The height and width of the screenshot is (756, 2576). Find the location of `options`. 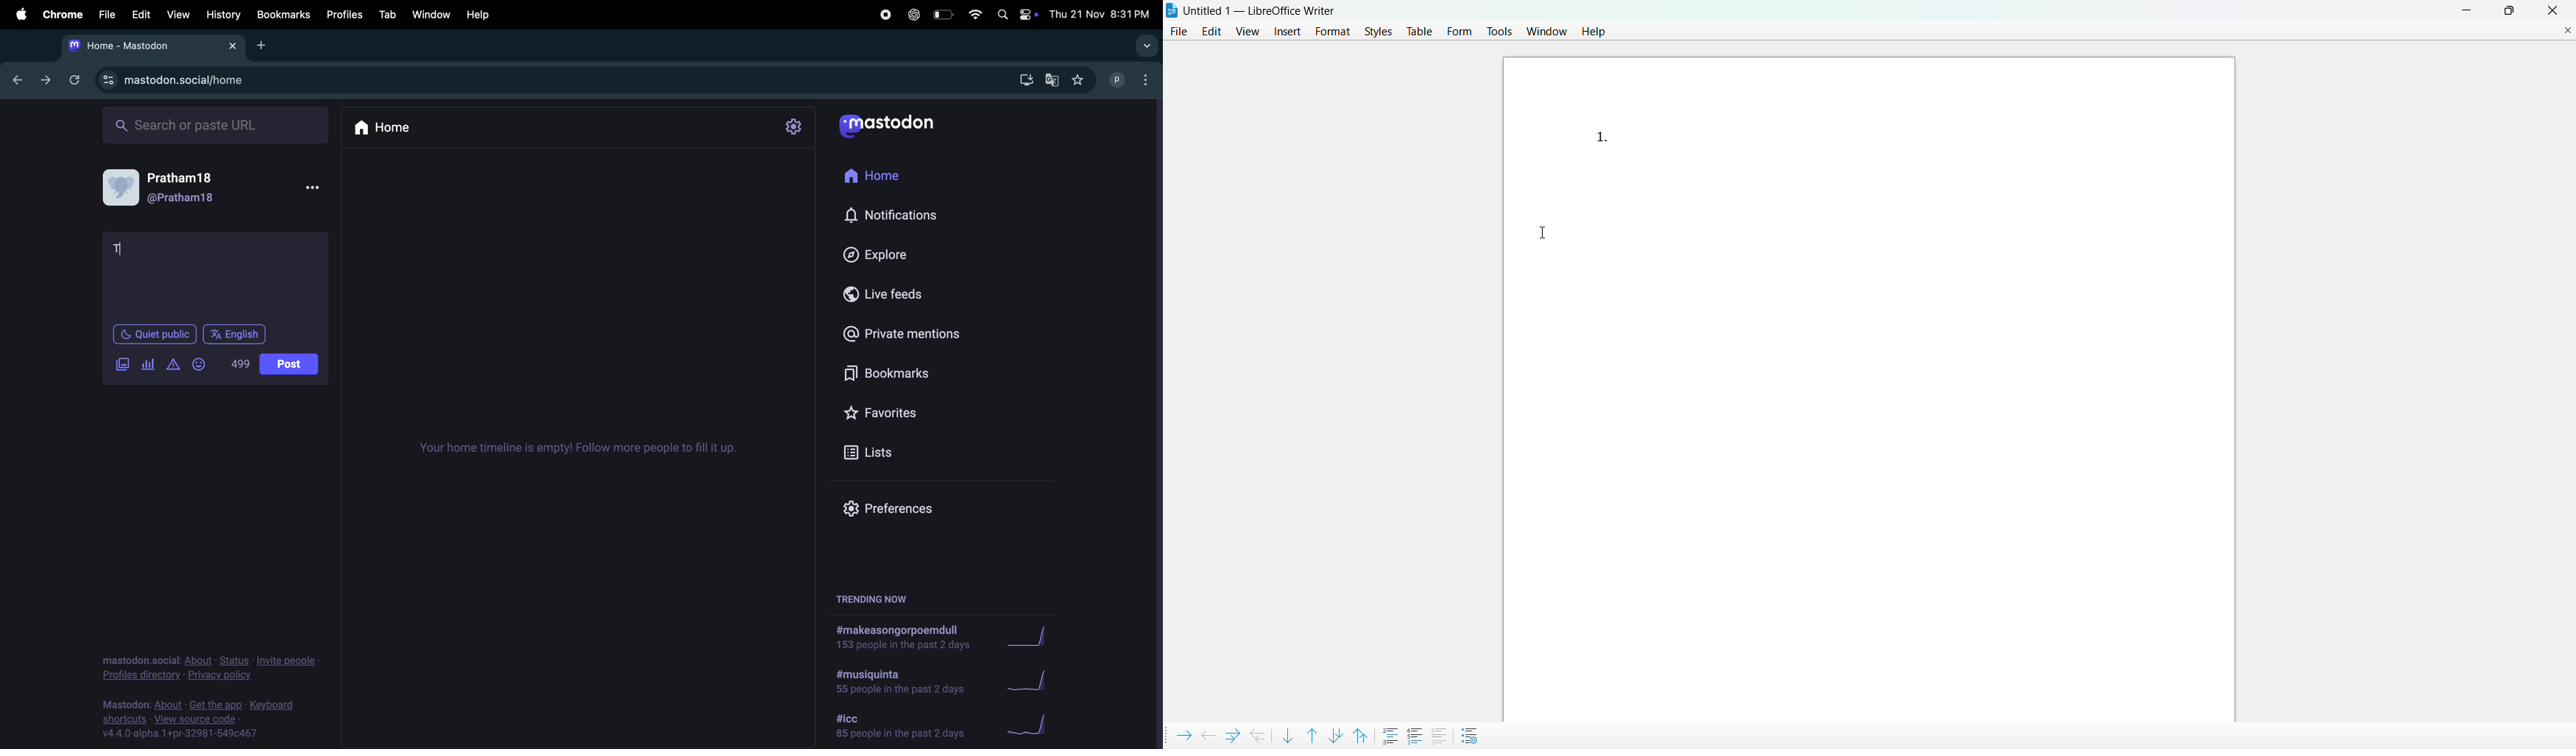

options is located at coordinates (1150, 81).